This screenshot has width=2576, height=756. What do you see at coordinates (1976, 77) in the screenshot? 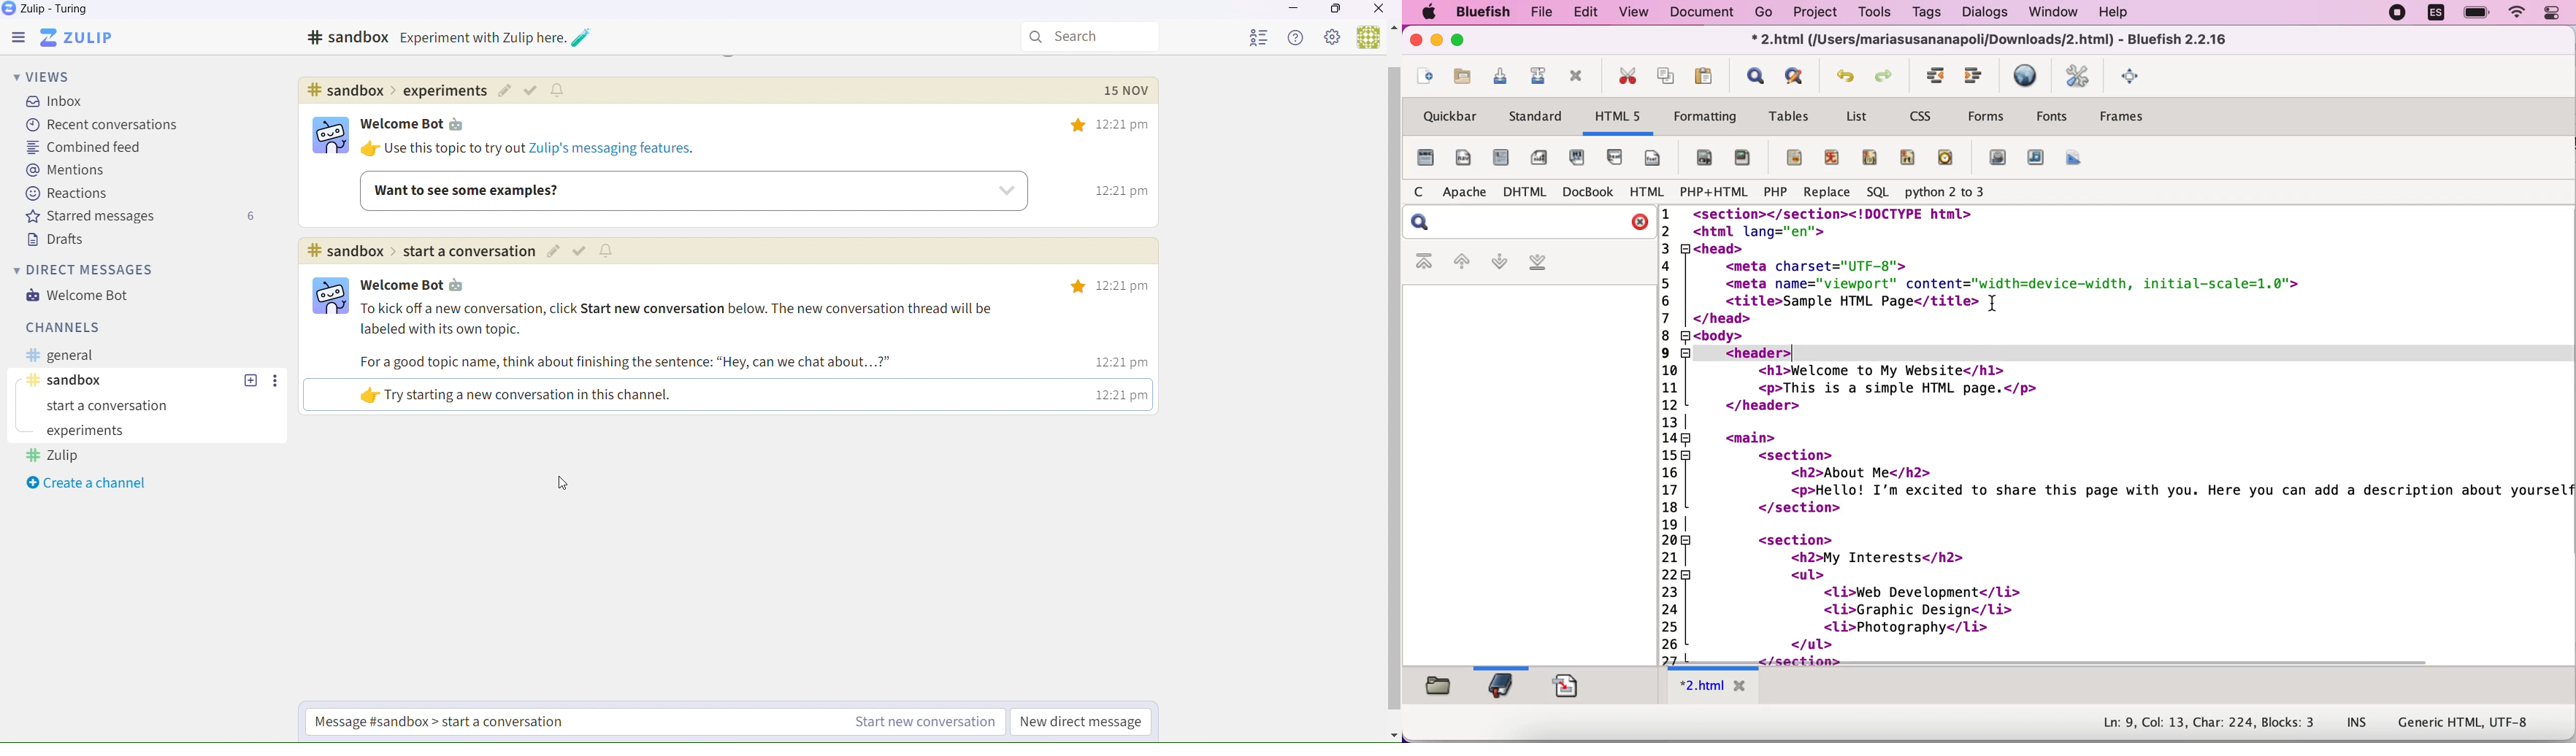
I see `indent` at bounding box center [1976, 77].